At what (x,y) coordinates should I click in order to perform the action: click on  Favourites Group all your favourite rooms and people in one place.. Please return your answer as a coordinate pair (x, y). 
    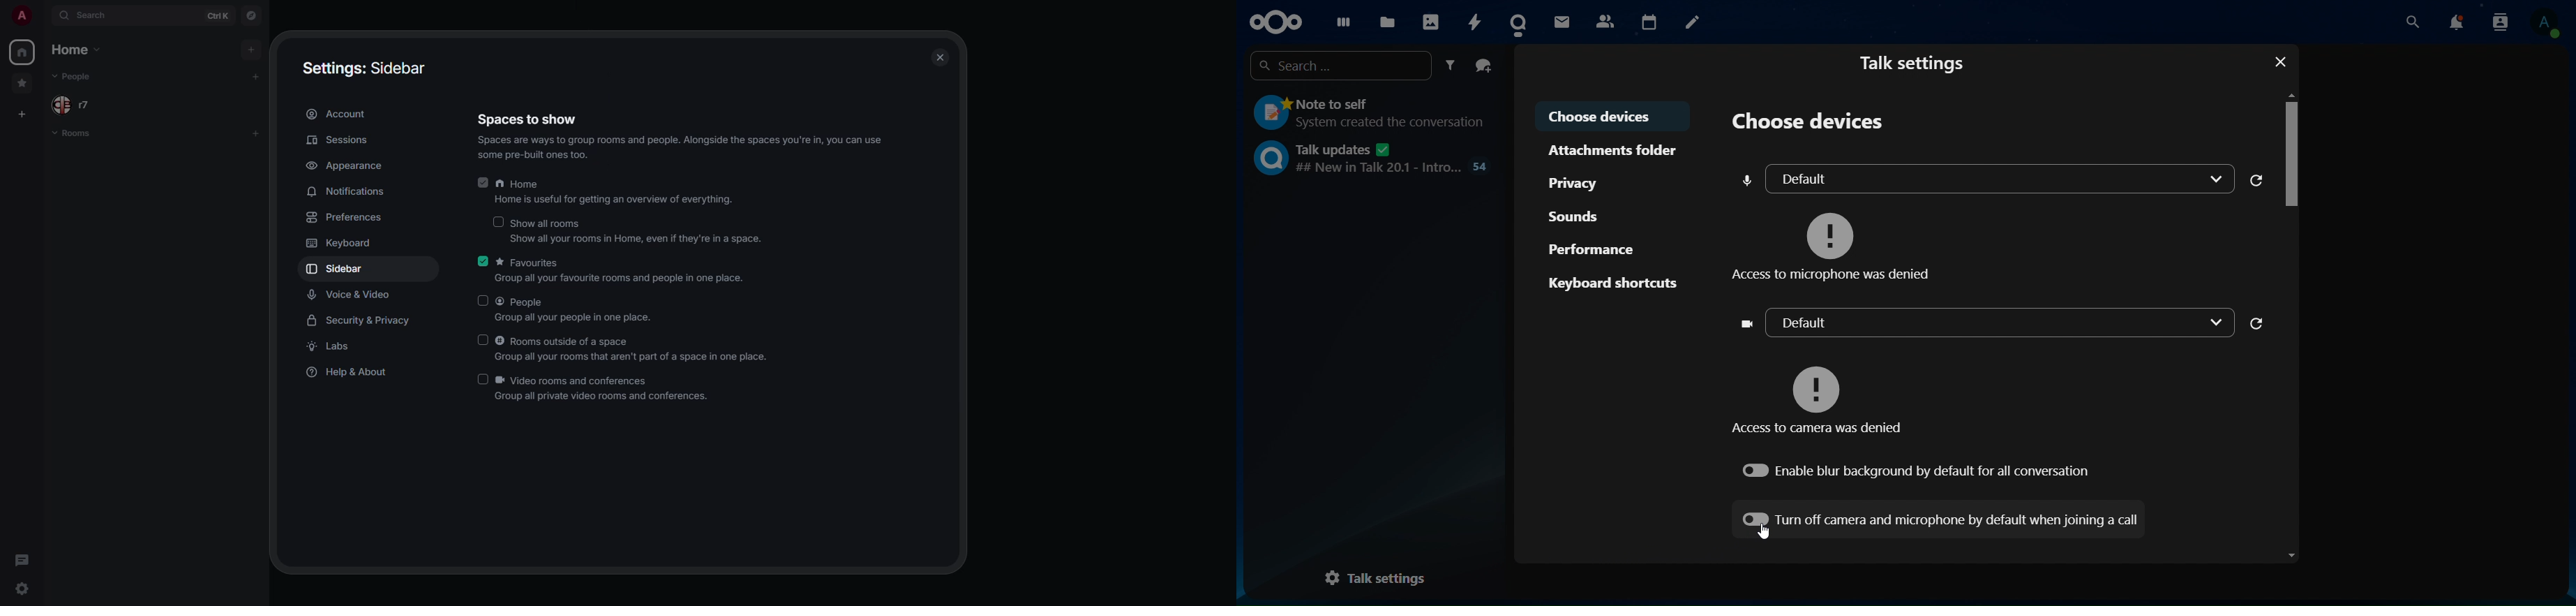
    Looking at the image, I should click on (624, 272).